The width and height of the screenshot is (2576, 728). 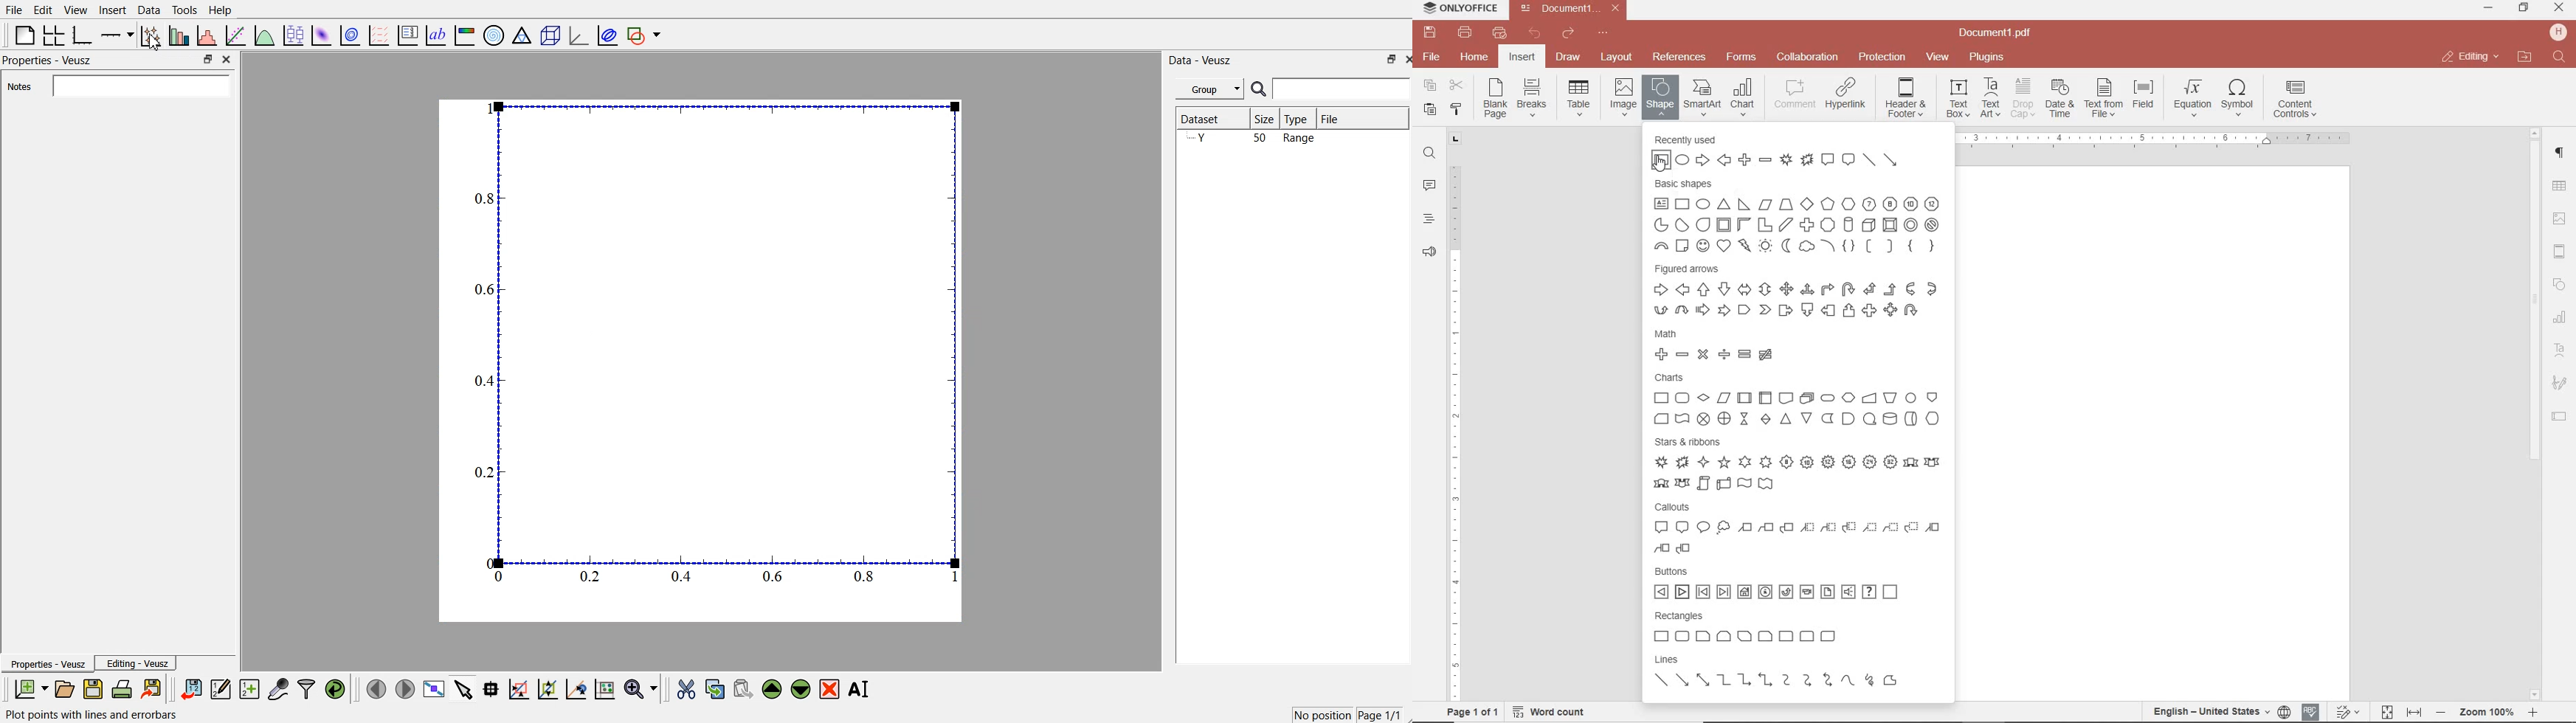 I want to click on view, so click(x=1937, y=57).